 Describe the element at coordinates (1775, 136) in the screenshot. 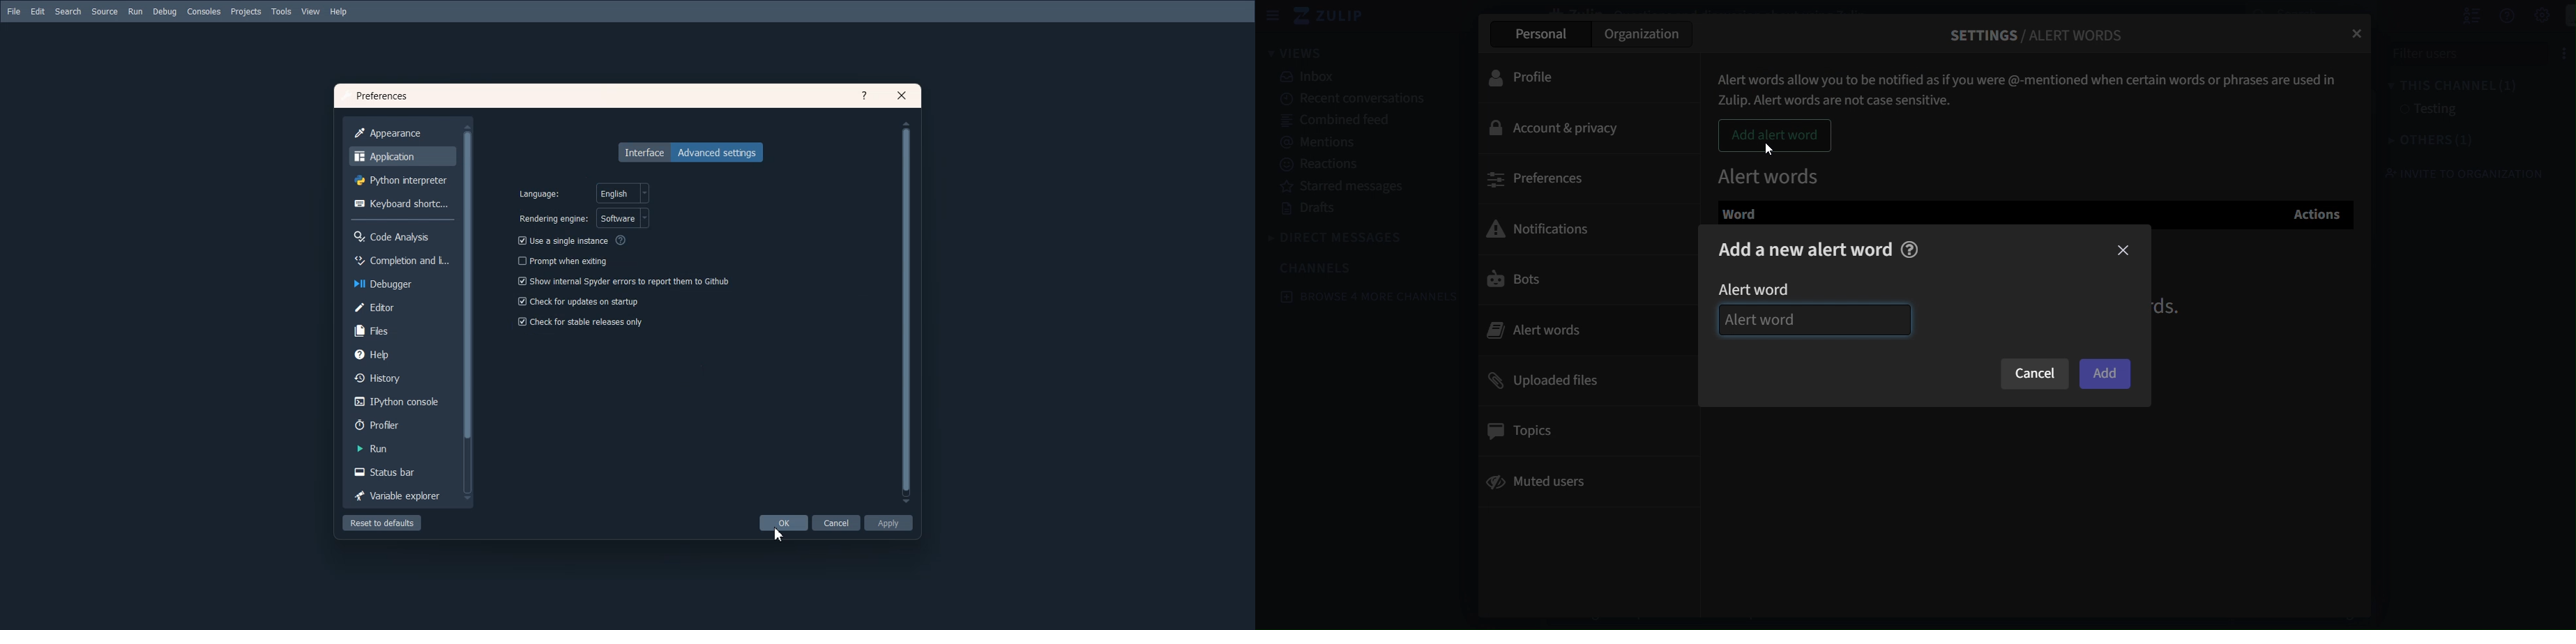

I see `add alert word` at that location.